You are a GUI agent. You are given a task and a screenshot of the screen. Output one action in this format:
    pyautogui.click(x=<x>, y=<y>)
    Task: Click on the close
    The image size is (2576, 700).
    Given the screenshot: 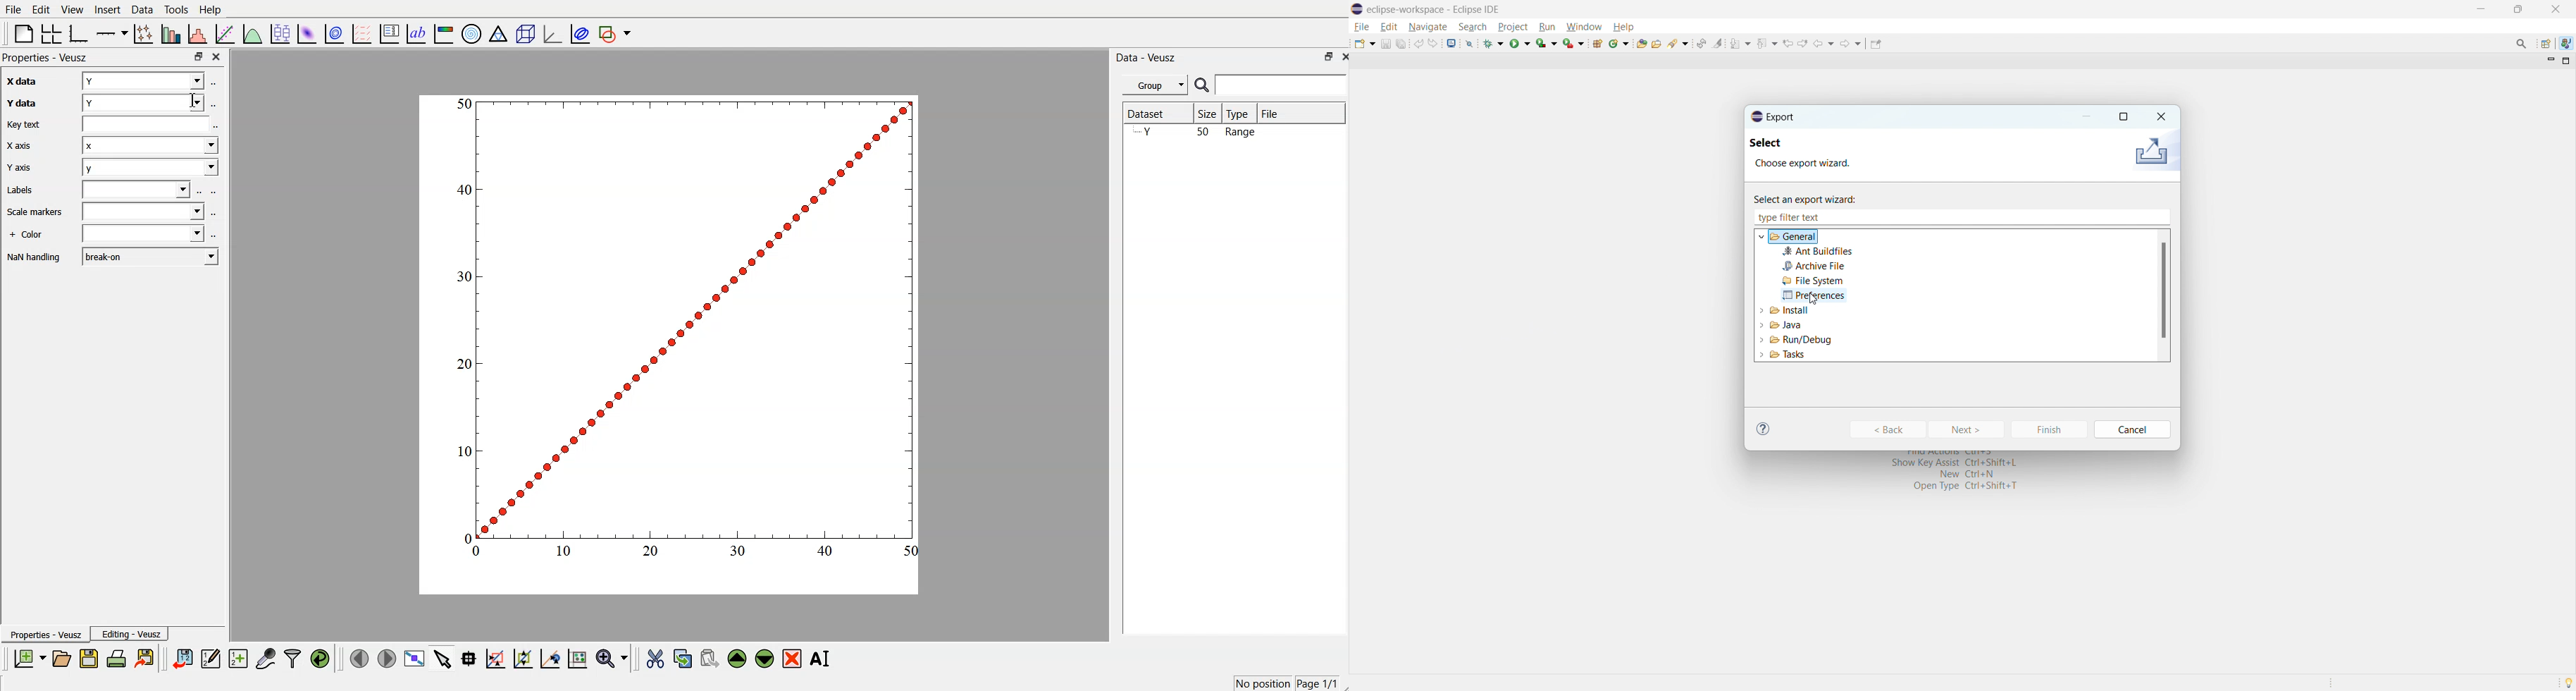 What is the action you would take?
    pyautogui.click(x=2163, y=217)
    